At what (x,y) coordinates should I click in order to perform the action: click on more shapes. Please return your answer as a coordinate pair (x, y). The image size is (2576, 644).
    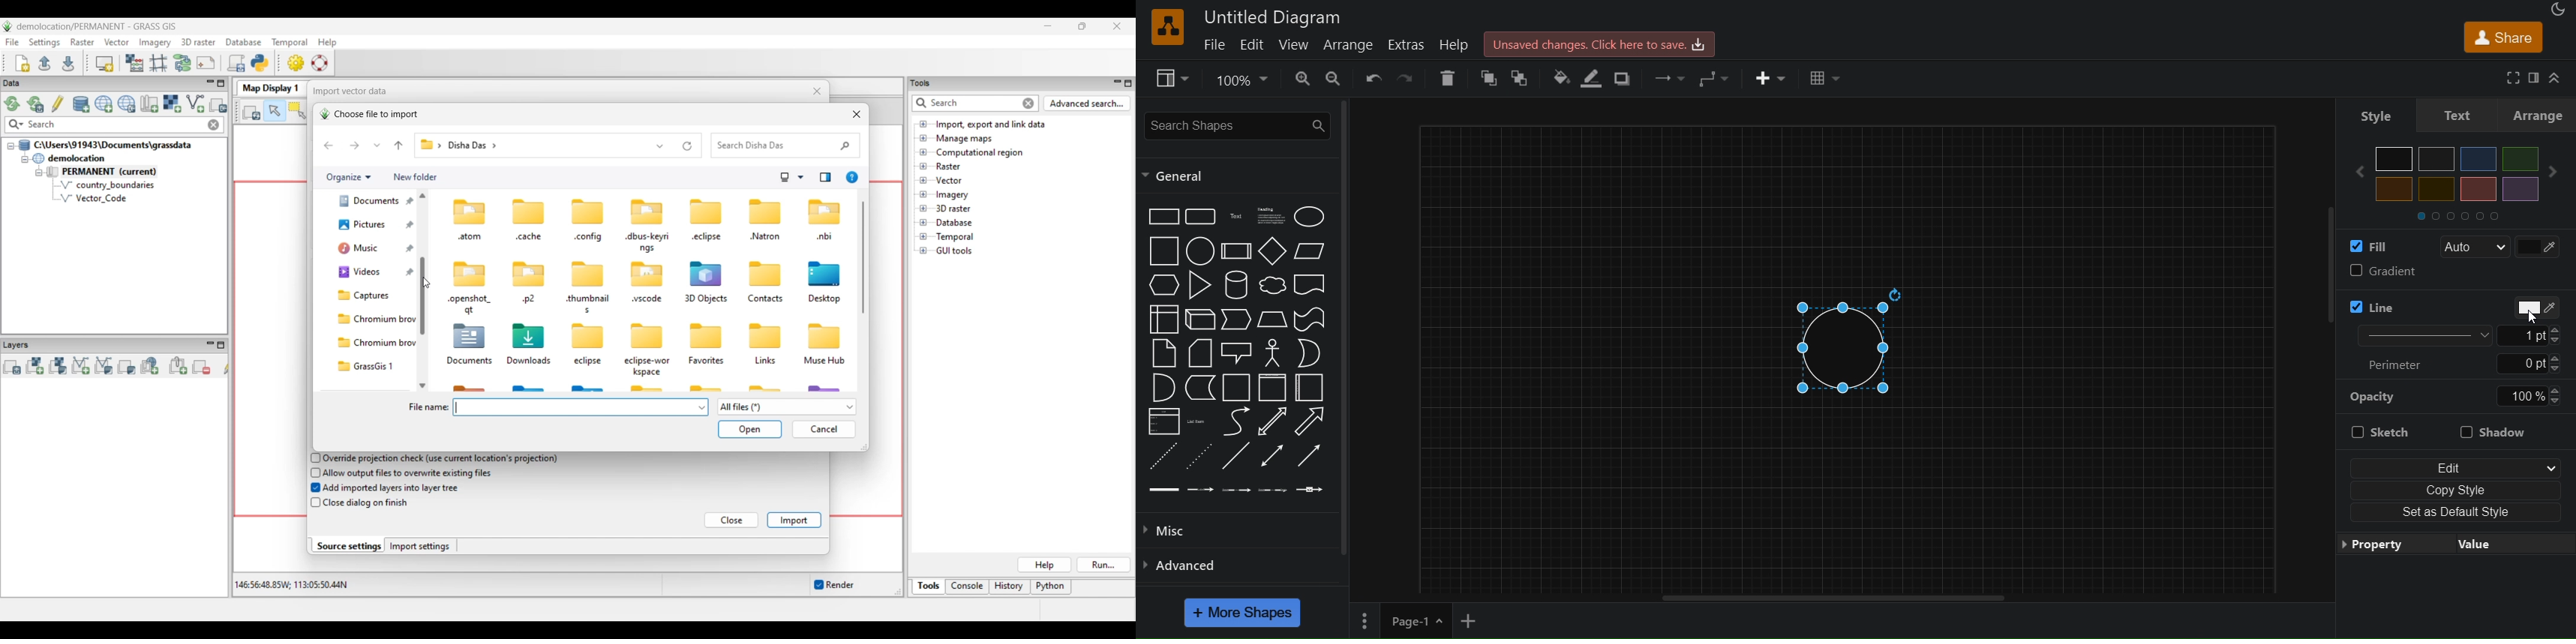
    Looking at the image, I should click on (1244, 613).